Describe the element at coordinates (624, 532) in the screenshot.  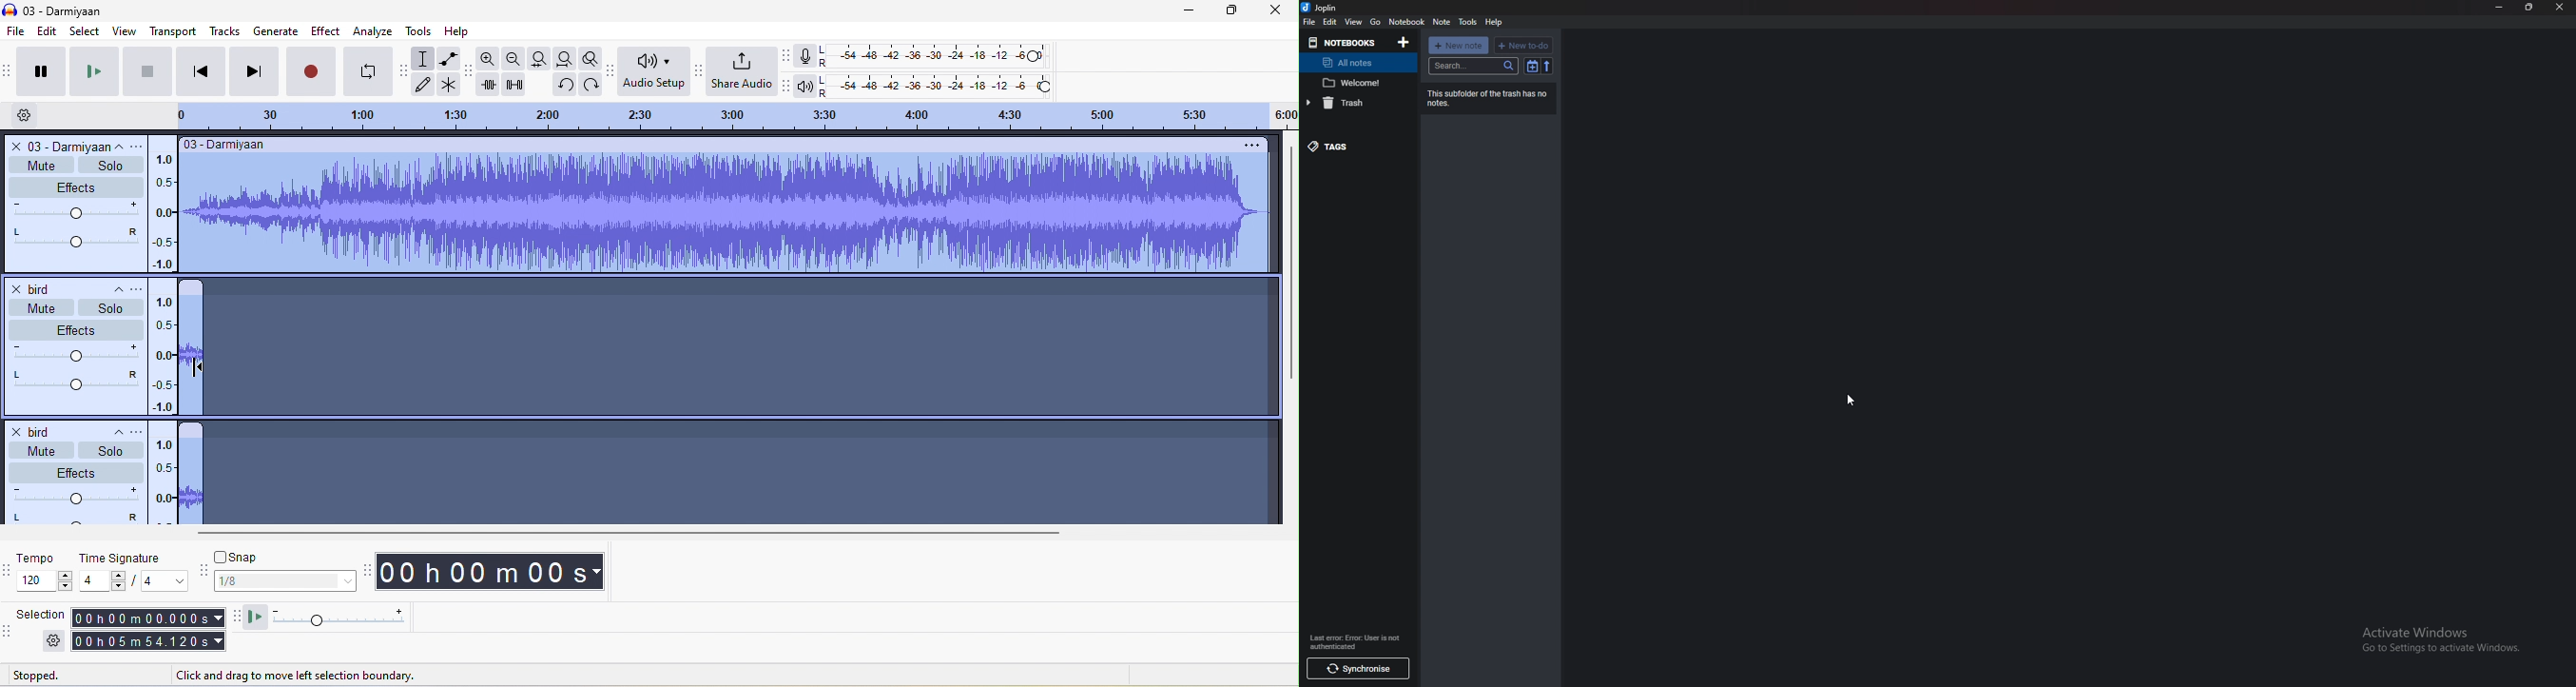
I see `horizontal scroll bar` at that location.